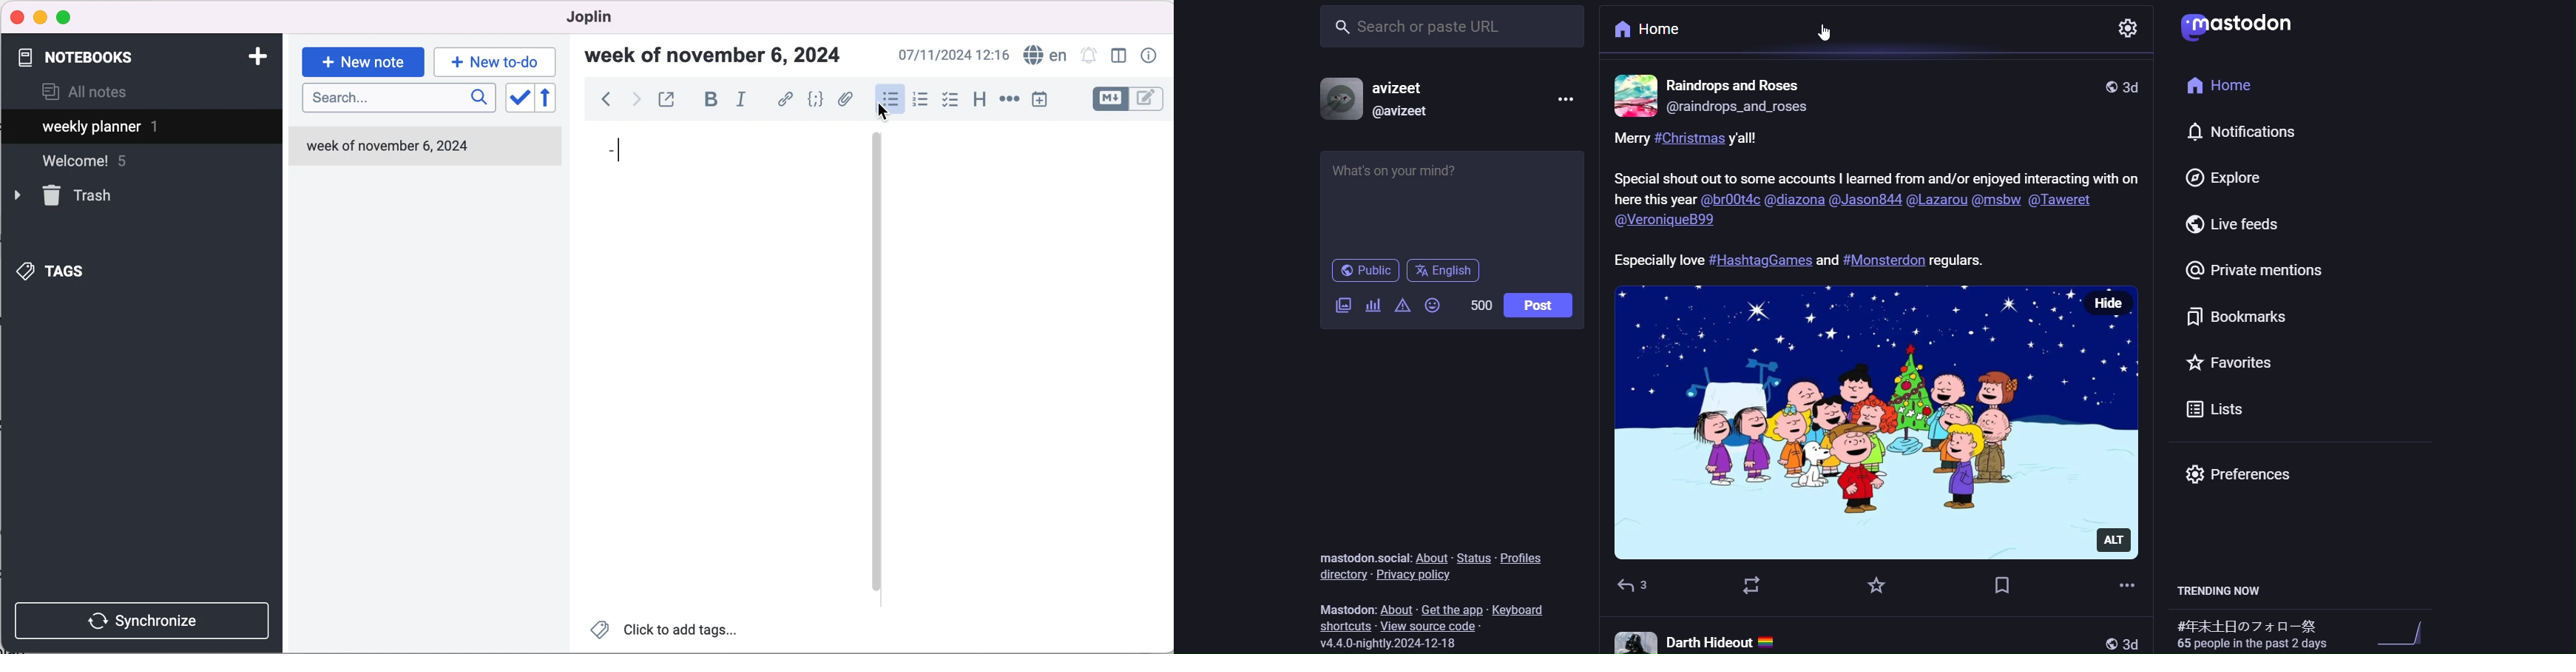 The width and height of the screenshot is (2576, 672). I want to click on notification, so click(2239, 129).